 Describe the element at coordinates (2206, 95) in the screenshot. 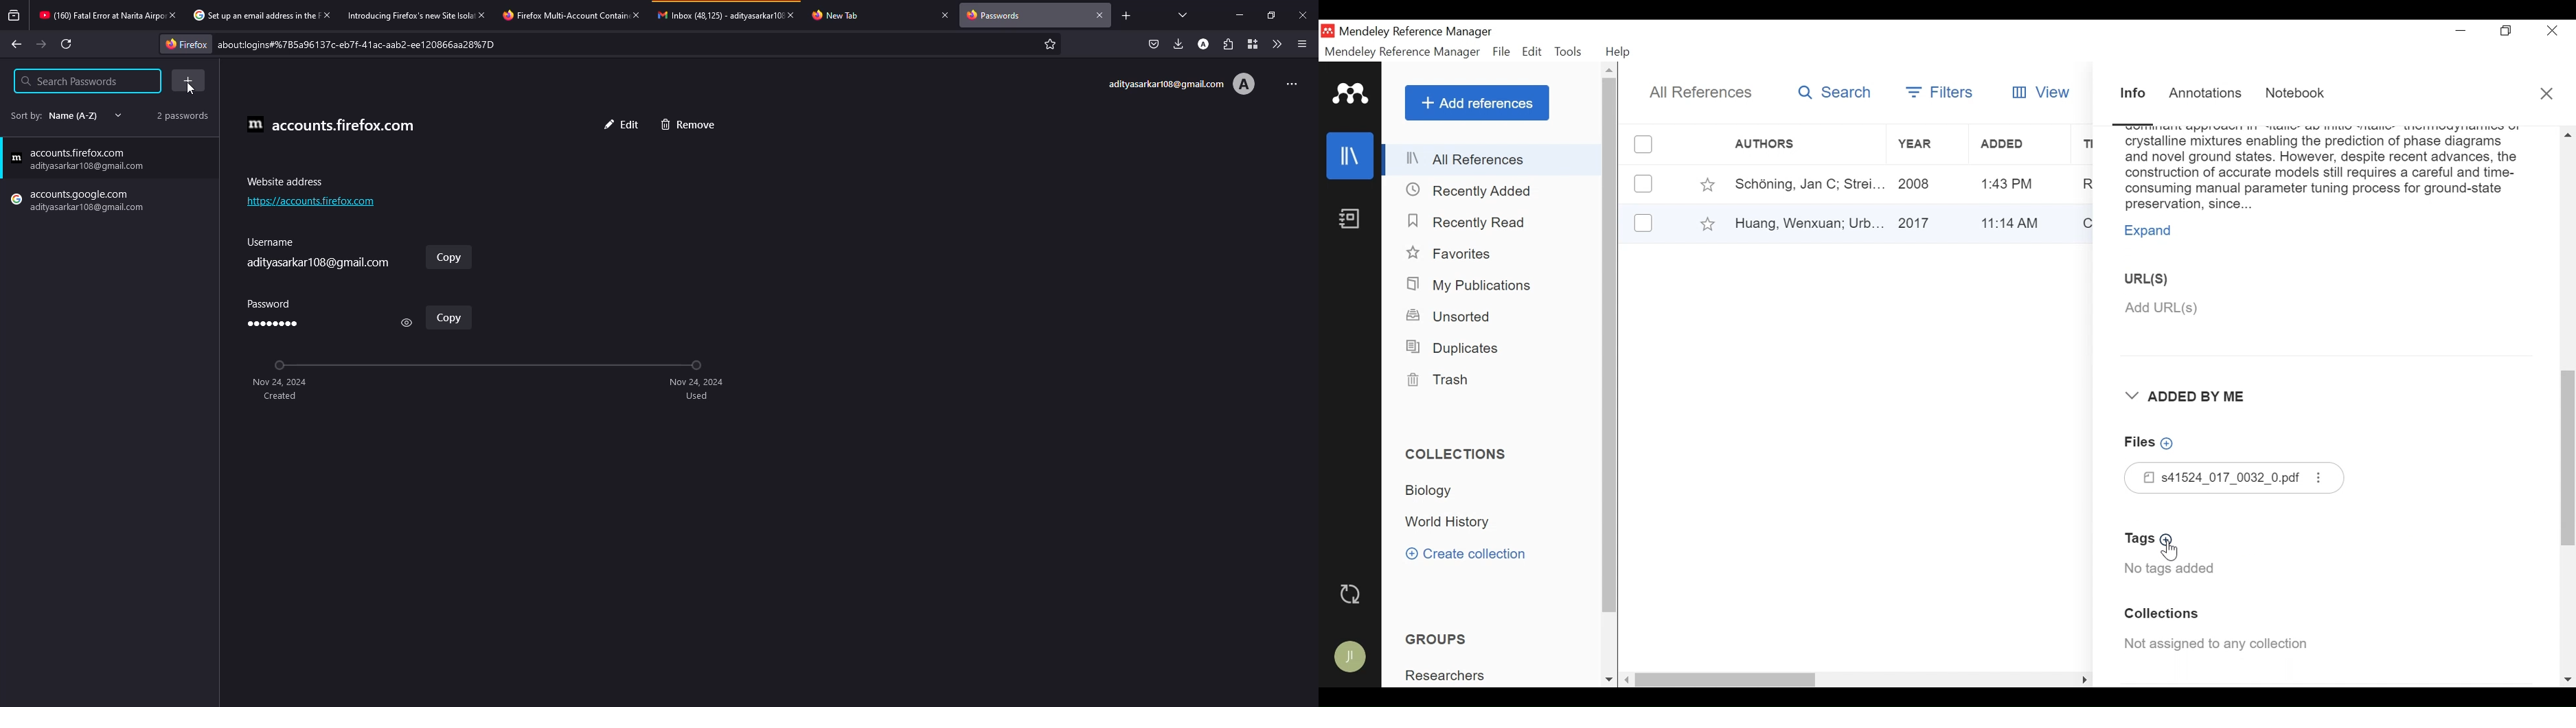

I see `Annotations` at that location.